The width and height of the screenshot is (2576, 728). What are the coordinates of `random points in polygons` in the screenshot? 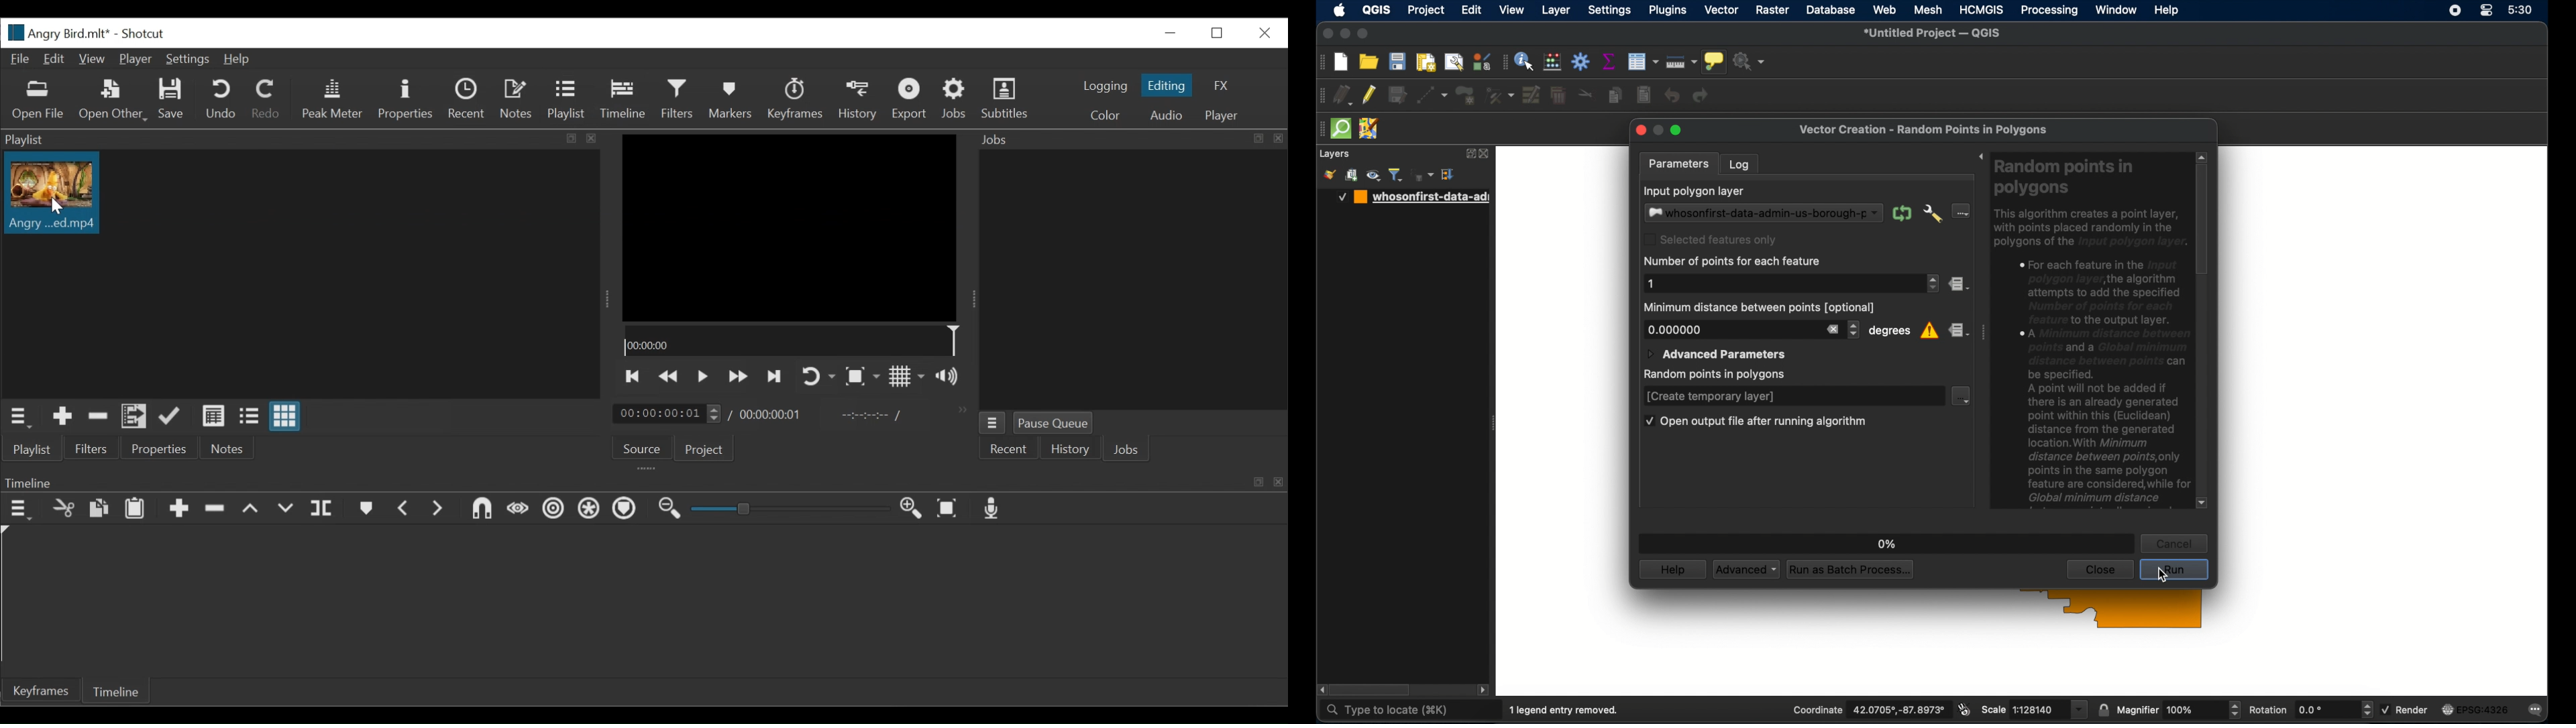 It's located at (1713, 375).